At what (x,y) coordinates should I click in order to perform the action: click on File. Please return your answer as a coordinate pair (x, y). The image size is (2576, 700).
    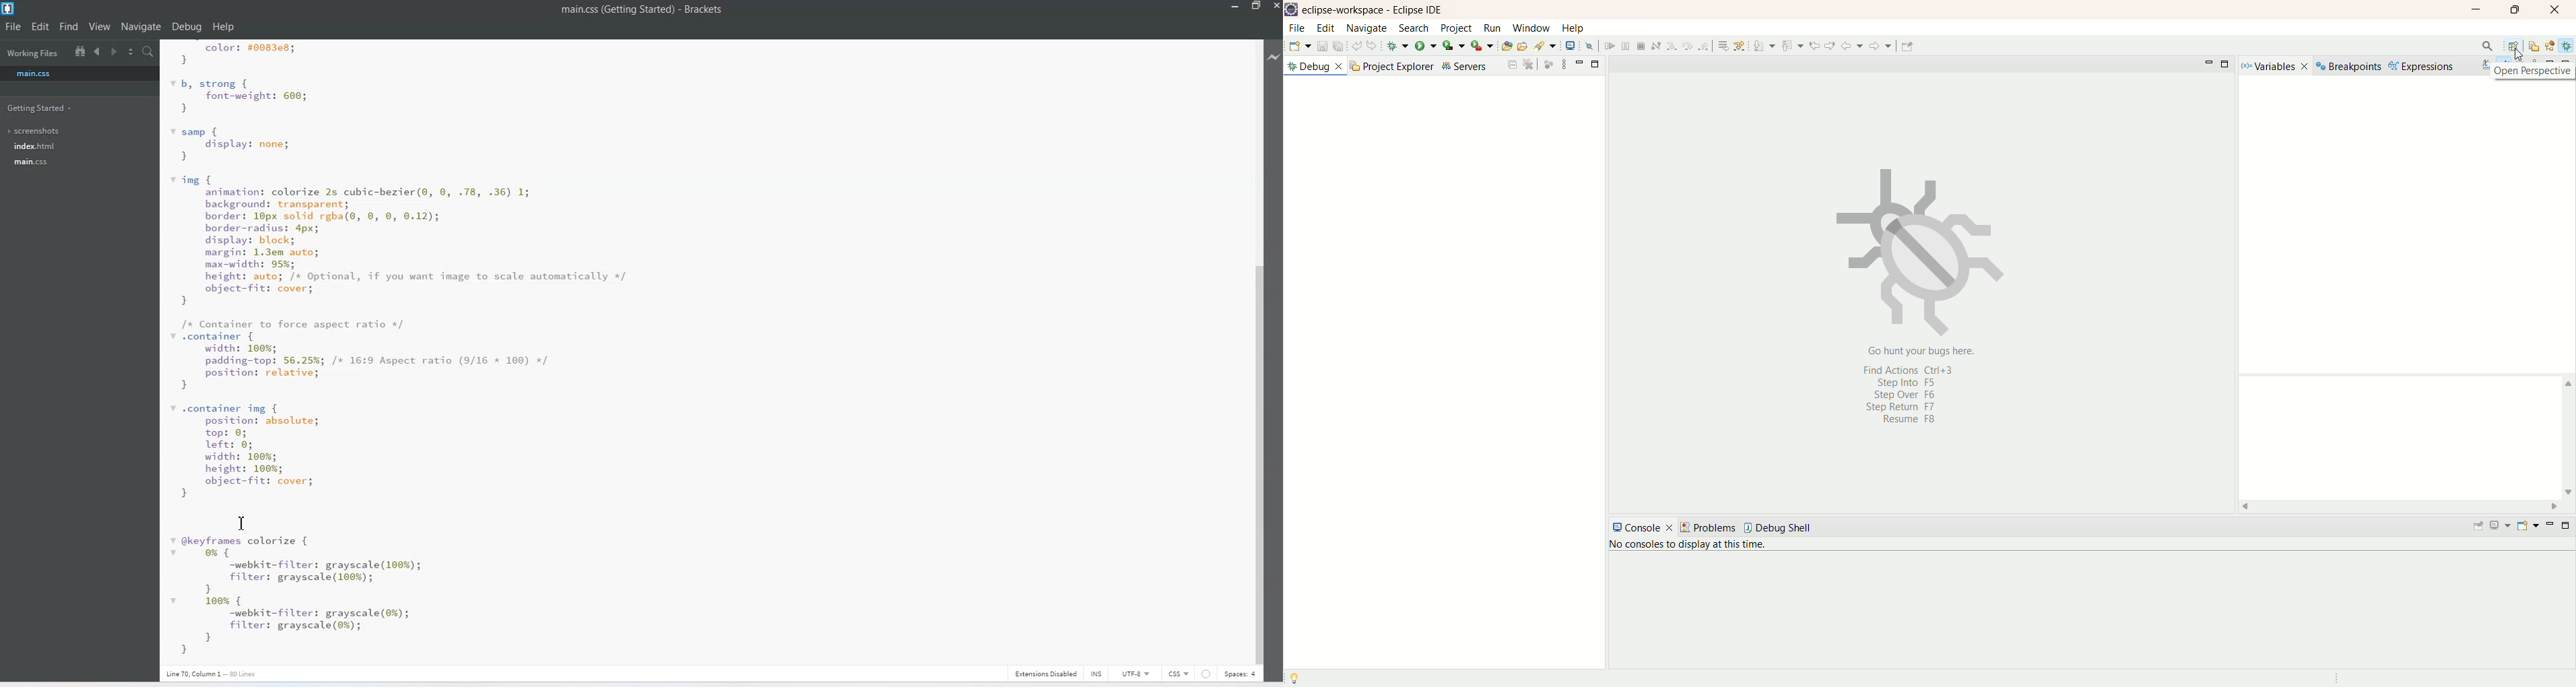
    Looking at the image, I should click on (14, 27).